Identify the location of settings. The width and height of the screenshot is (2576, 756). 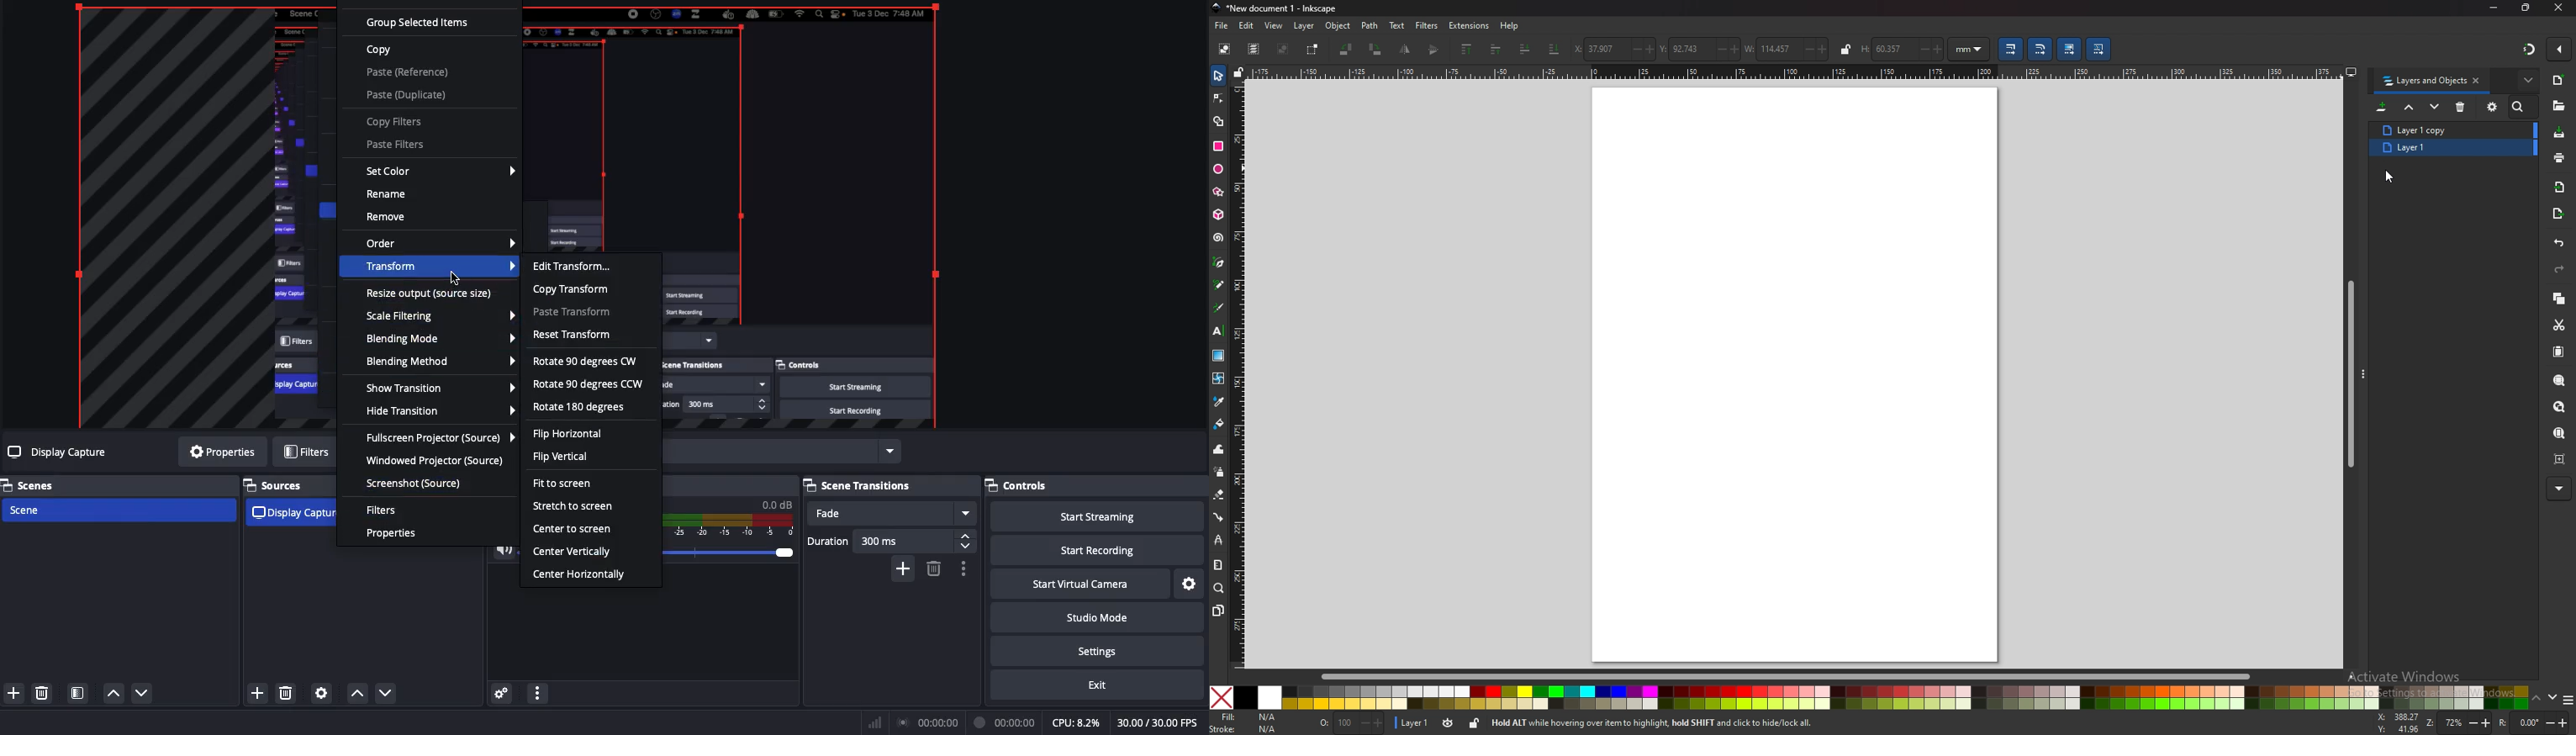
(2493, 107).